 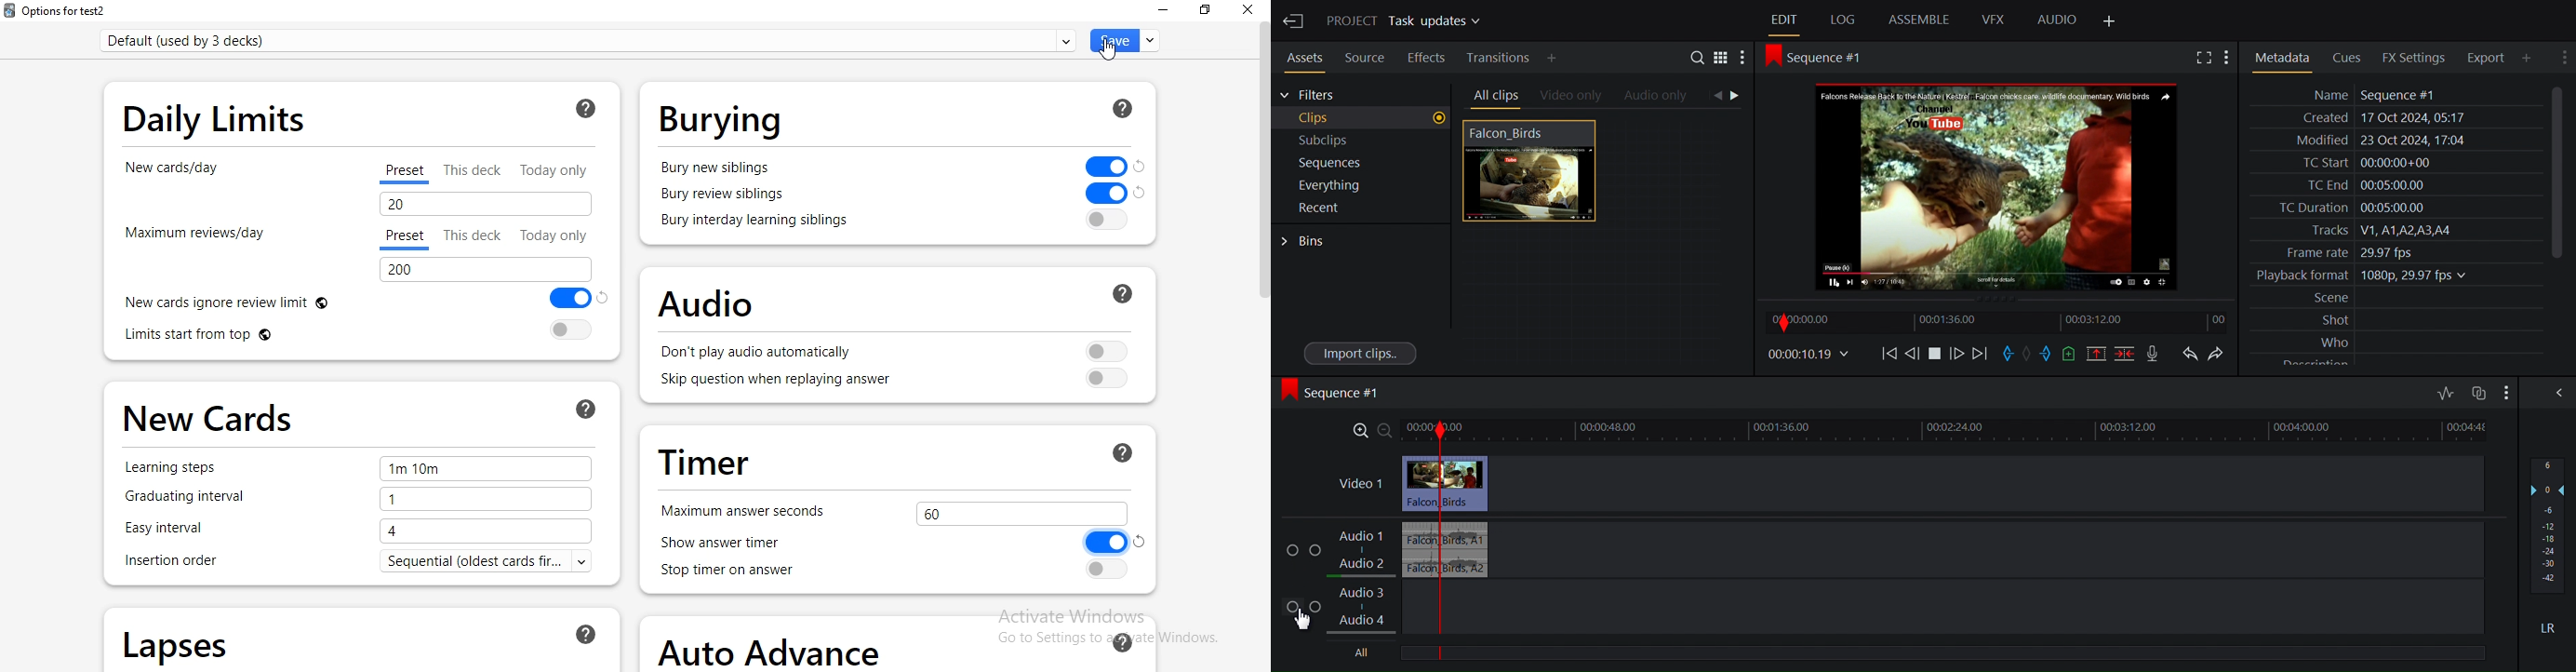 What do you see at coordinates (487, 471) in the screenshot?
I see `1m 10m` at bounding box center [487, 471].